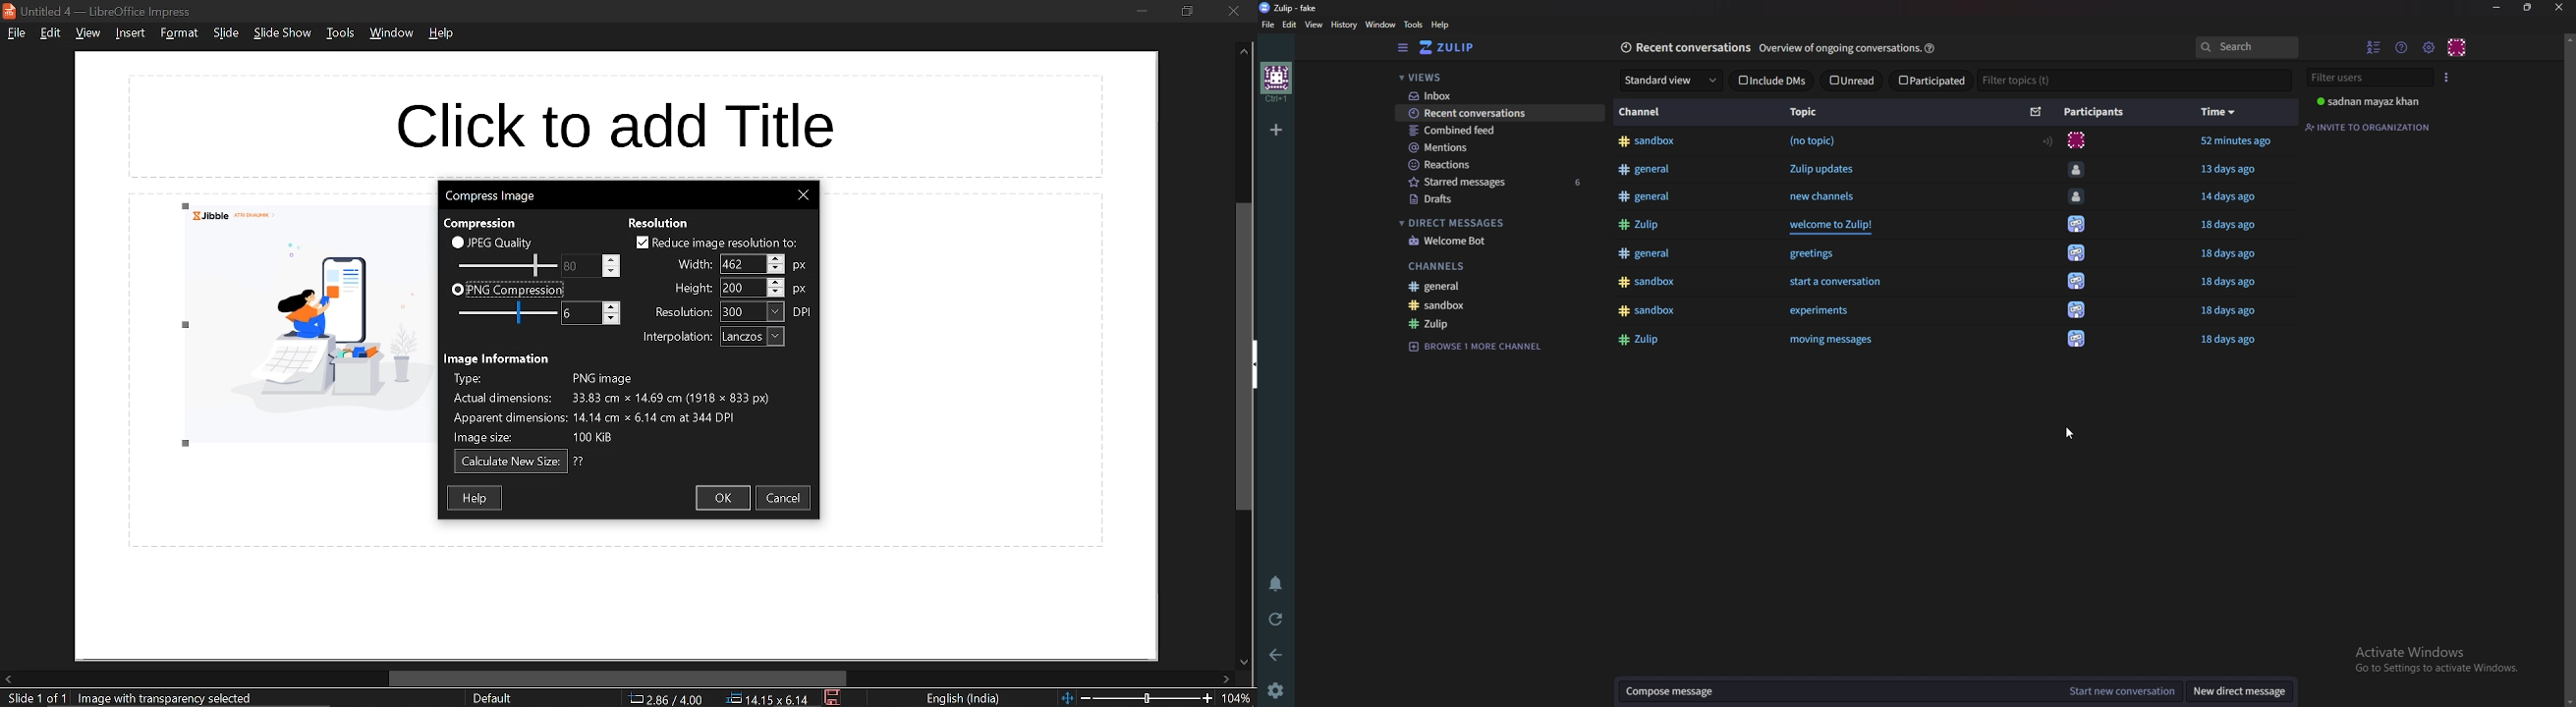 The image size is (2576, 728). Describe the element at coordinates (2077, 282) in the screenshot. I see `icon` at that location.